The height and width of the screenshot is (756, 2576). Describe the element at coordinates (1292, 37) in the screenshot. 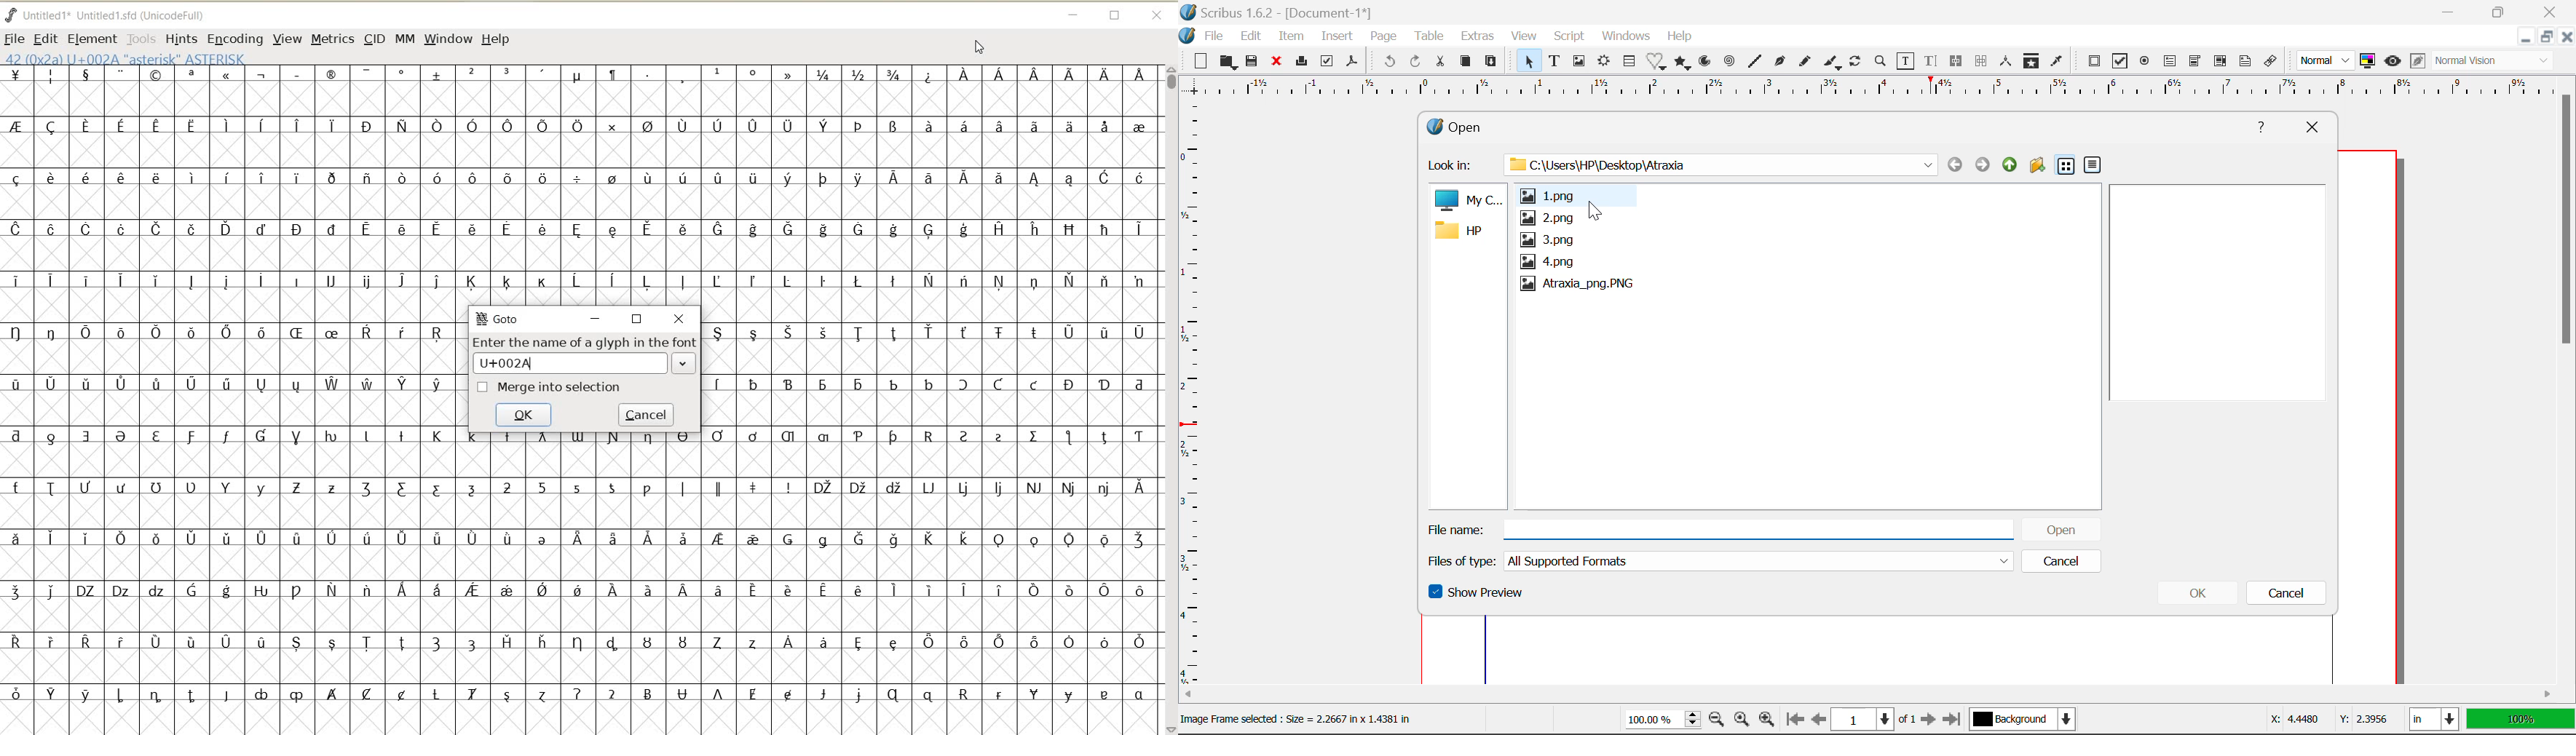

I see `Item` at that location.